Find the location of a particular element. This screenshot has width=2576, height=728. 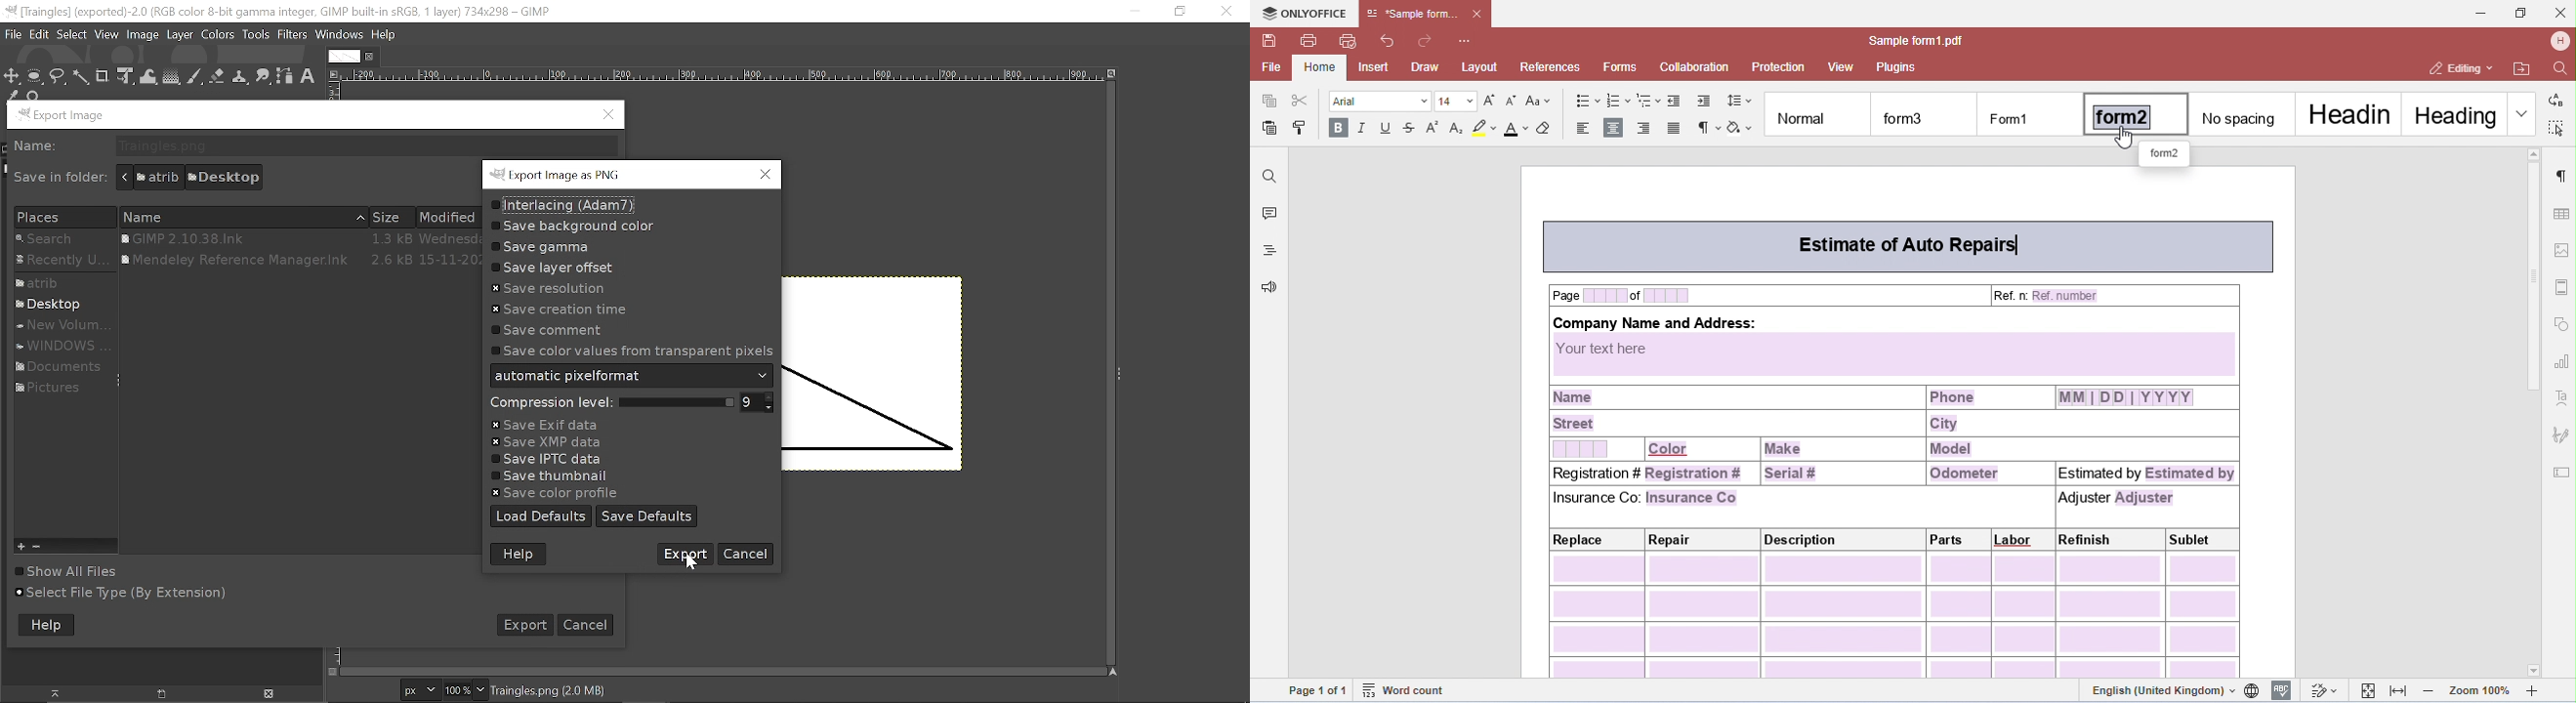

Save resolution is located at coordinates (552, 288).